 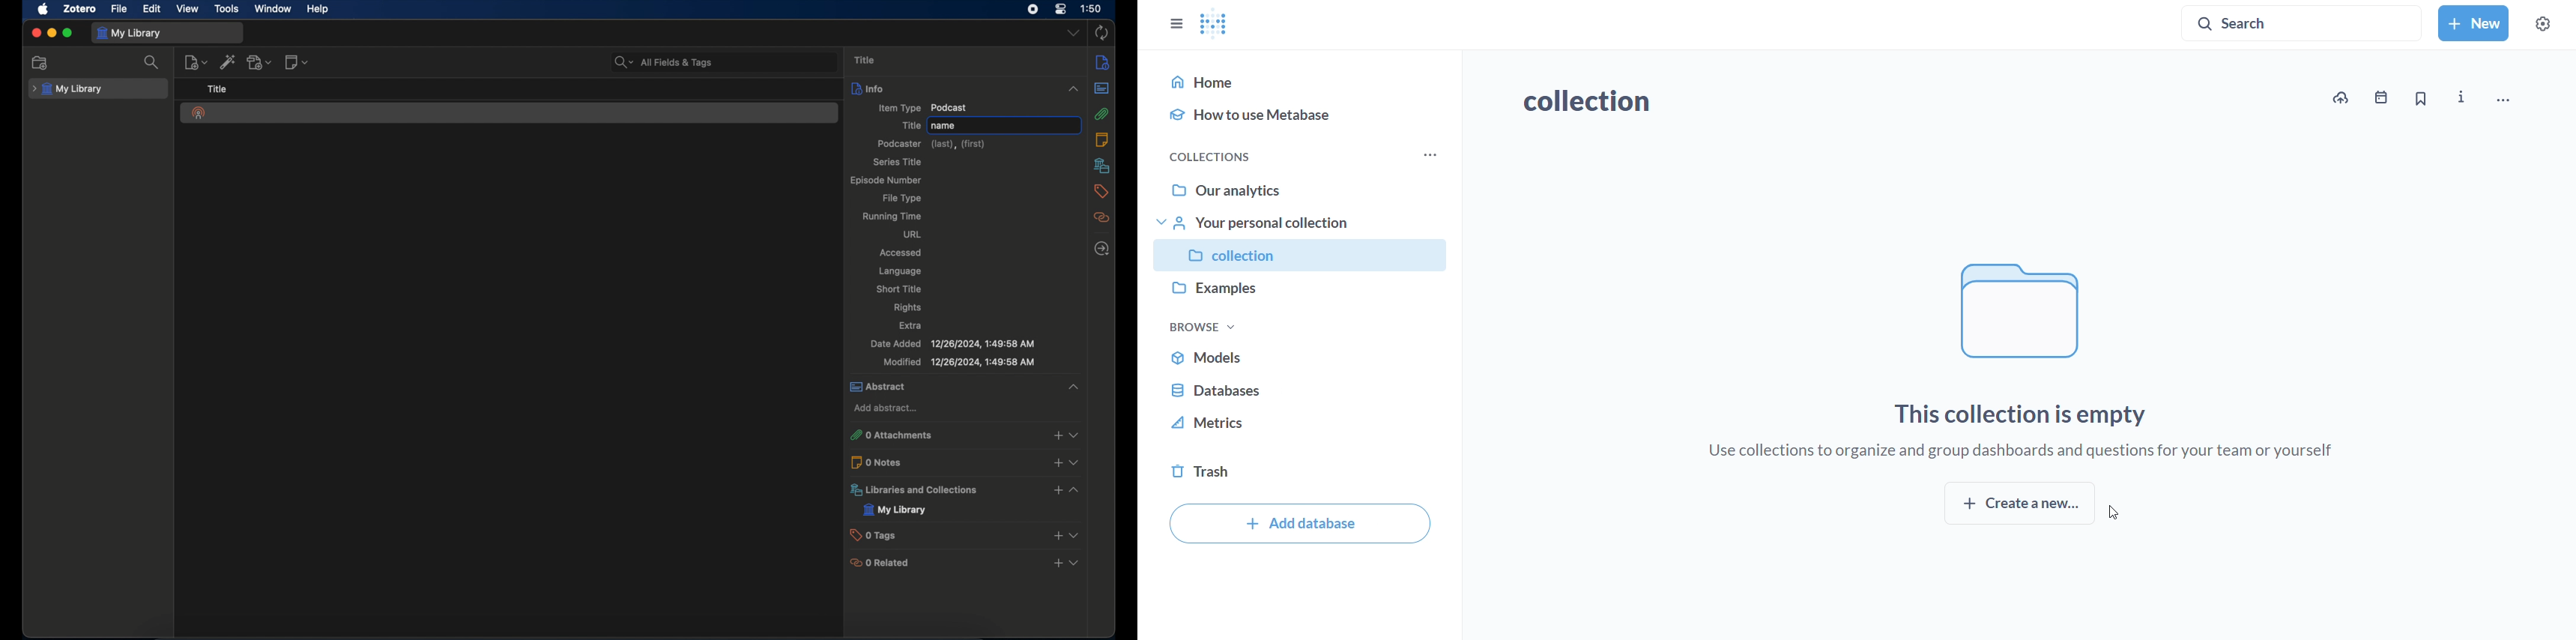 What do you see at coordinates (1102, 165) in the screenshot?
I see `libraries` at bounding box center [1102, 165].